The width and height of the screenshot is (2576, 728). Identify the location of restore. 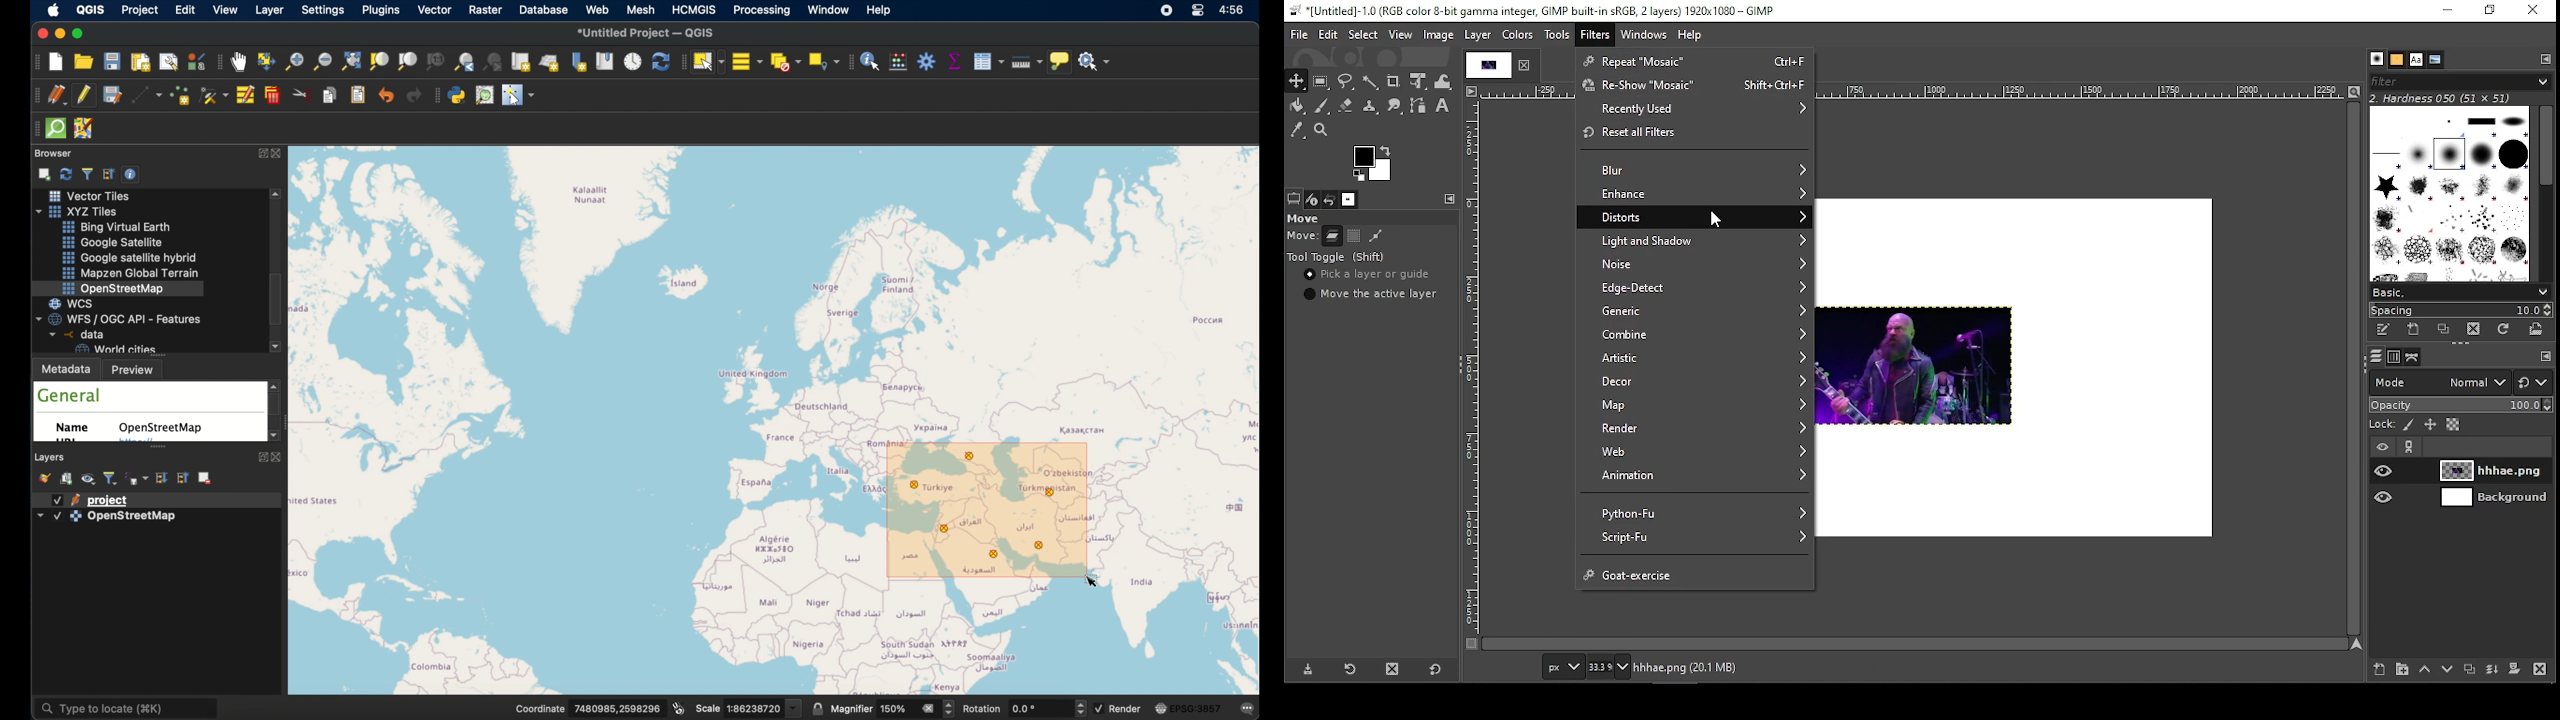
(2491, 10).